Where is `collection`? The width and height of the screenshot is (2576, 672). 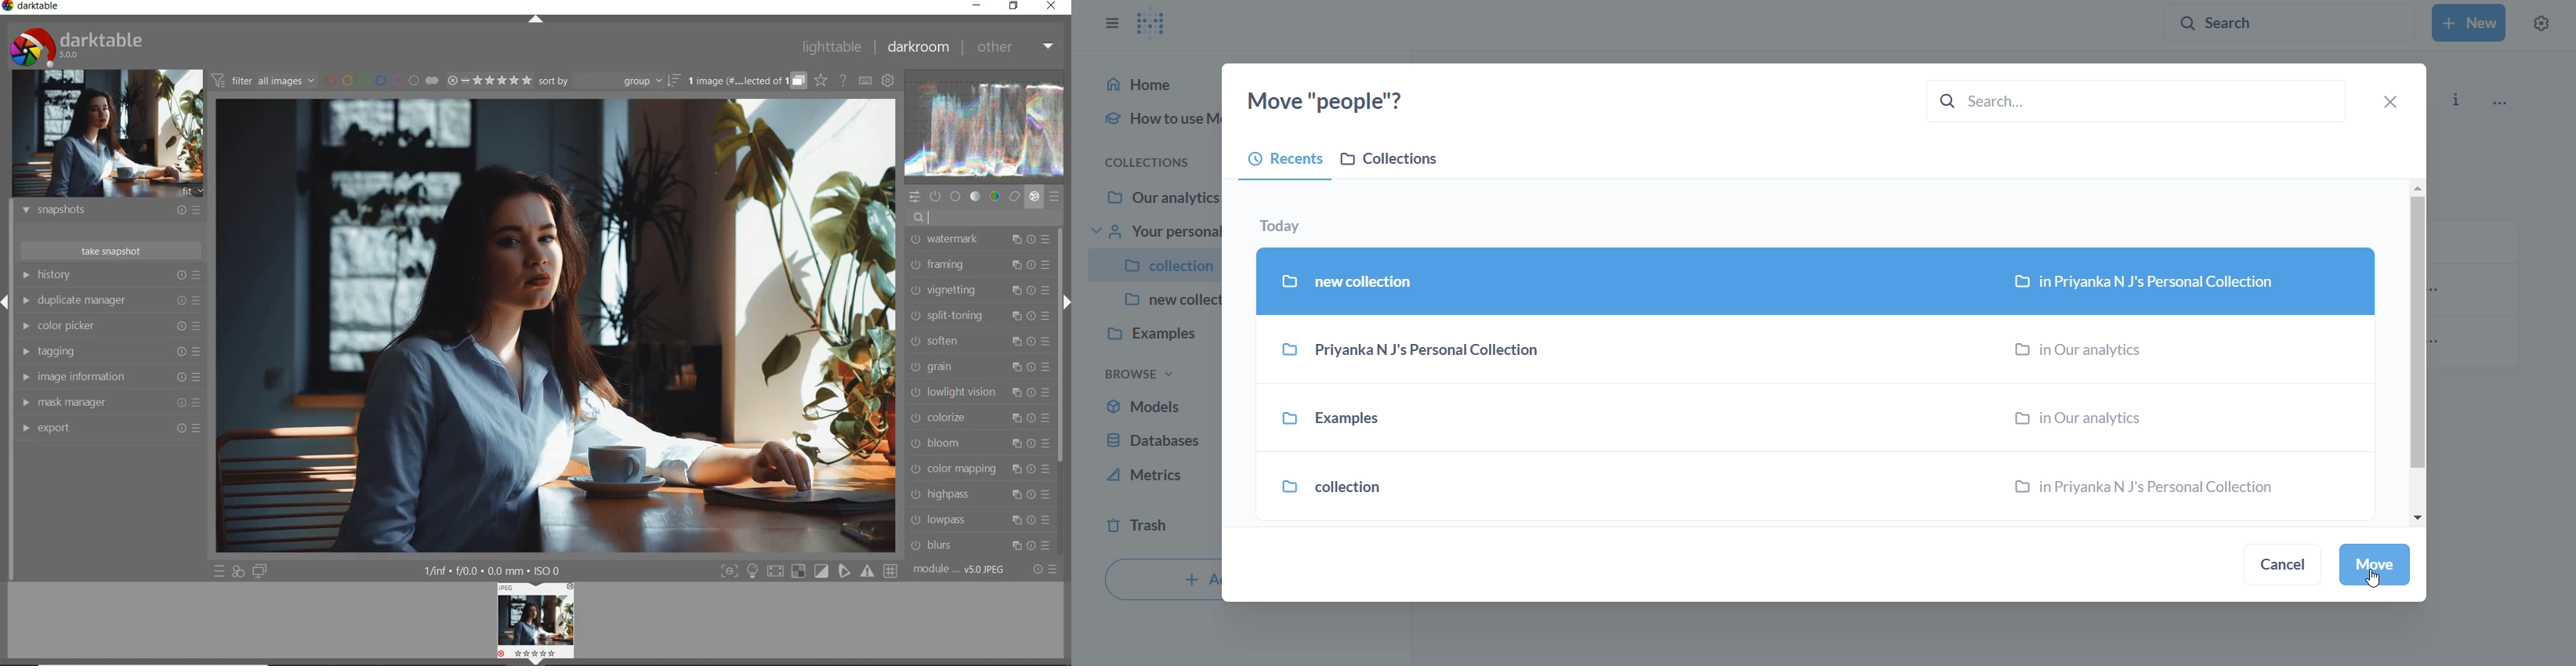
collection is located at coordinates (1150, 266).